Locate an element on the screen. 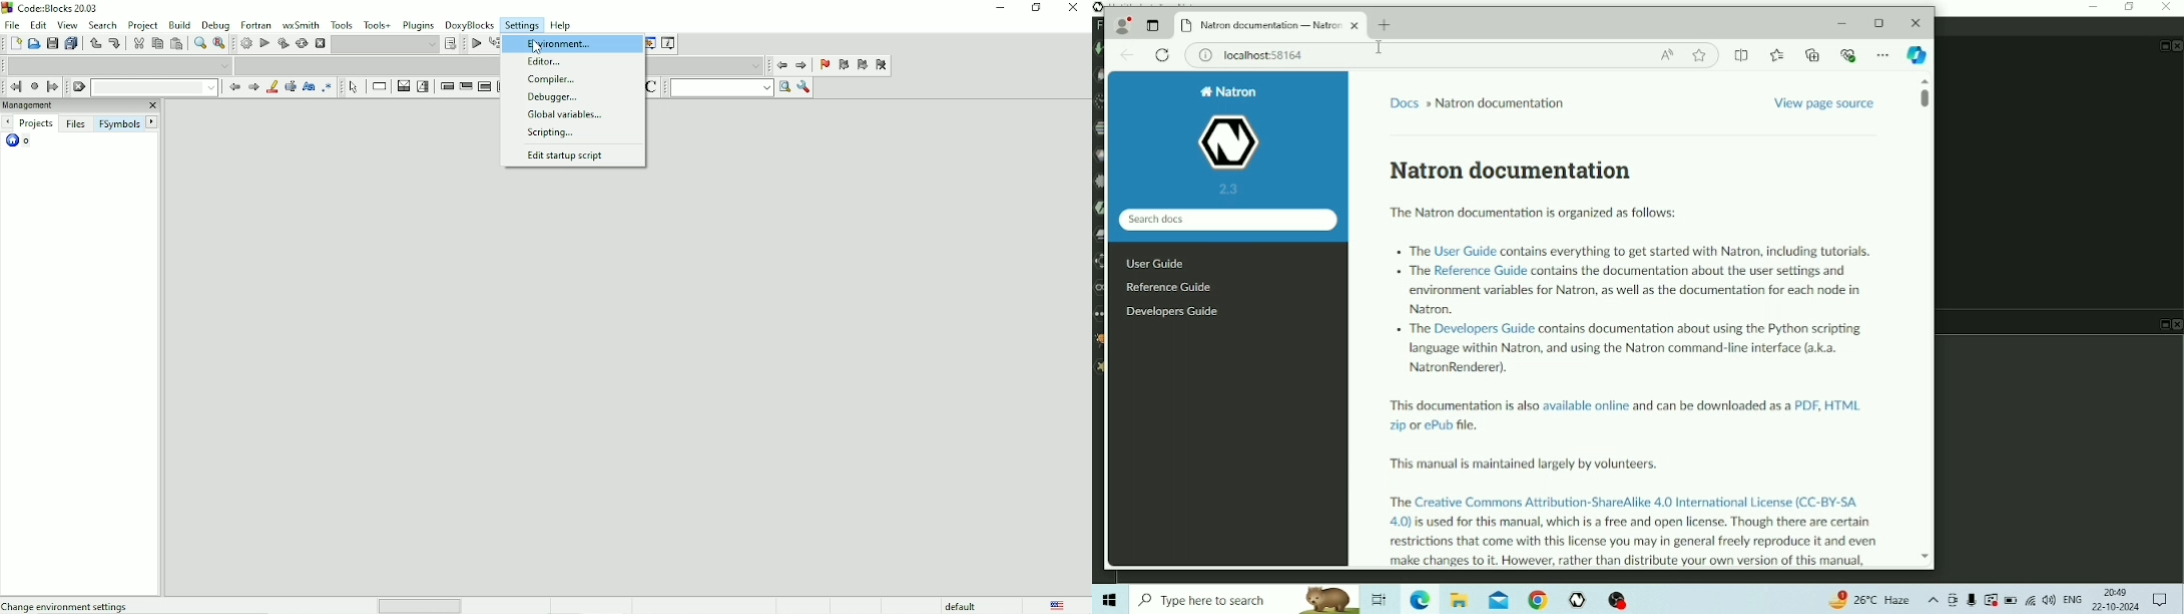  New file is located at coordinates (14, 43).